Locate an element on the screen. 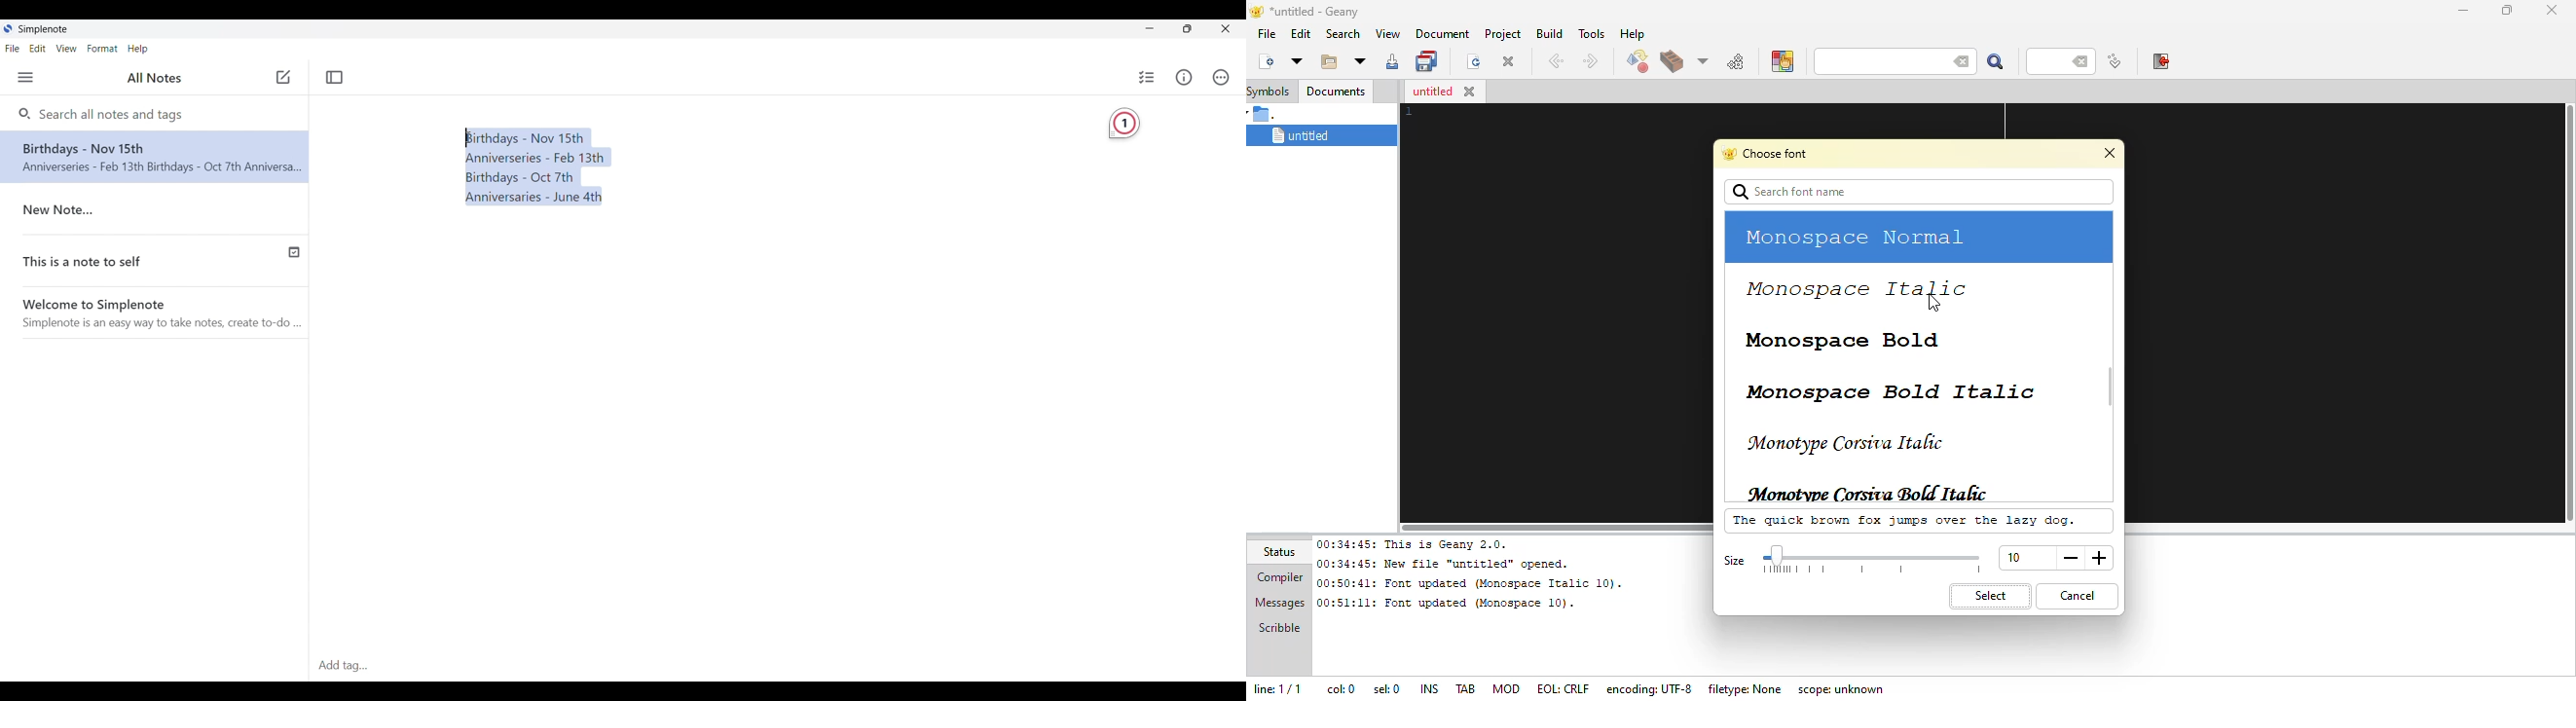 Image resolution: width=2576 pixels, height=728 pixels. Show interface in a smaller tab is located at coordinates (1188, 29).